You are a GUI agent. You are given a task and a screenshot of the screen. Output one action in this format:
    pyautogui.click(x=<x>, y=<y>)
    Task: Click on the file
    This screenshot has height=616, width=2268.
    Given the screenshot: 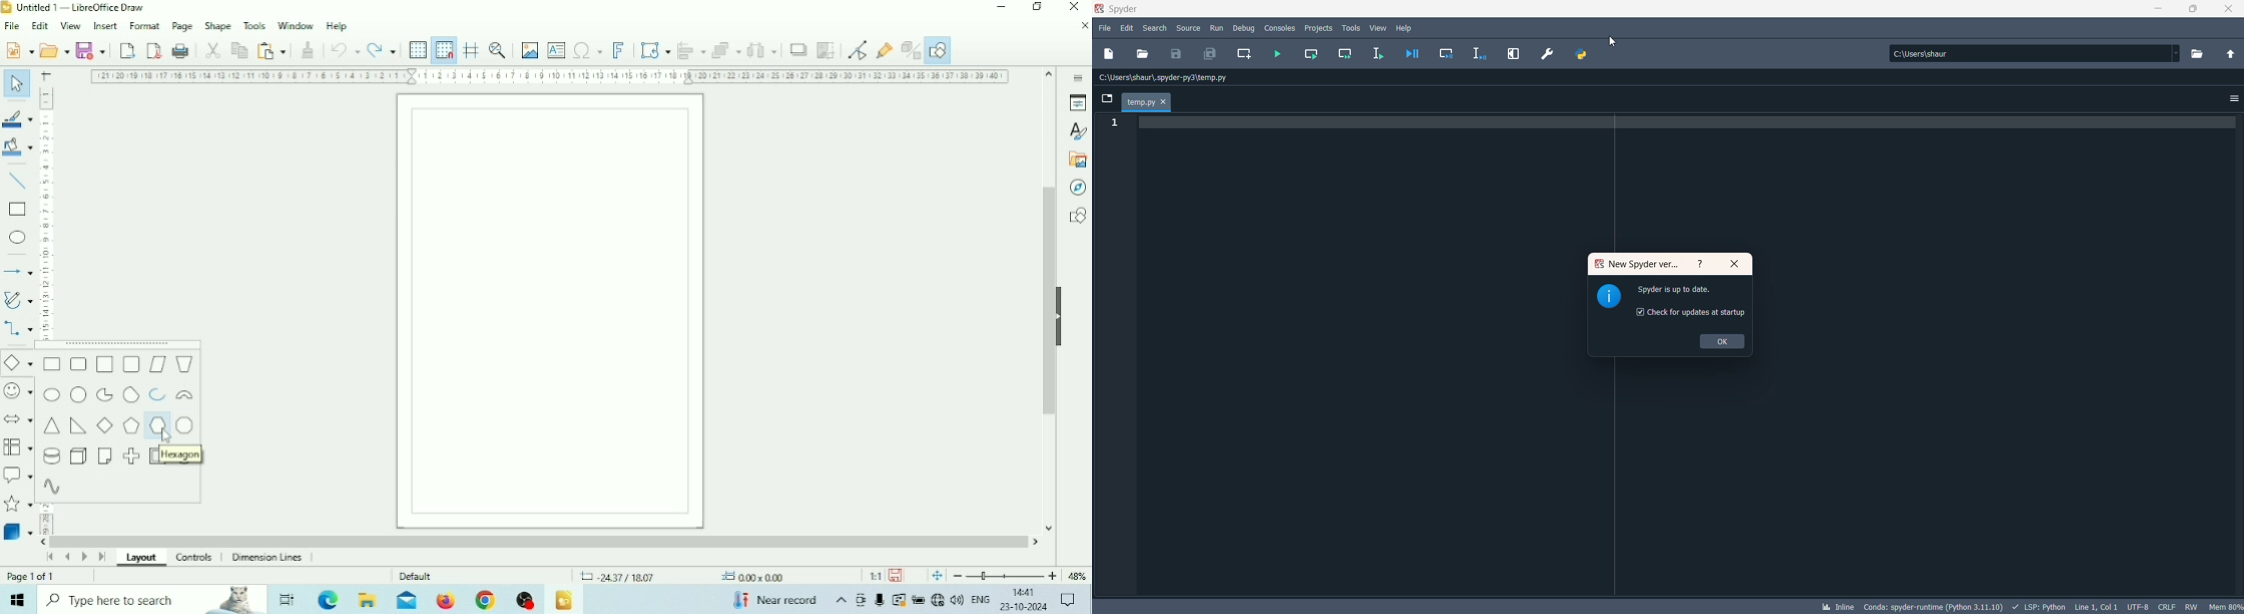 What is the action you would take?
    pyautogui.click(x=1103, y=30)
    